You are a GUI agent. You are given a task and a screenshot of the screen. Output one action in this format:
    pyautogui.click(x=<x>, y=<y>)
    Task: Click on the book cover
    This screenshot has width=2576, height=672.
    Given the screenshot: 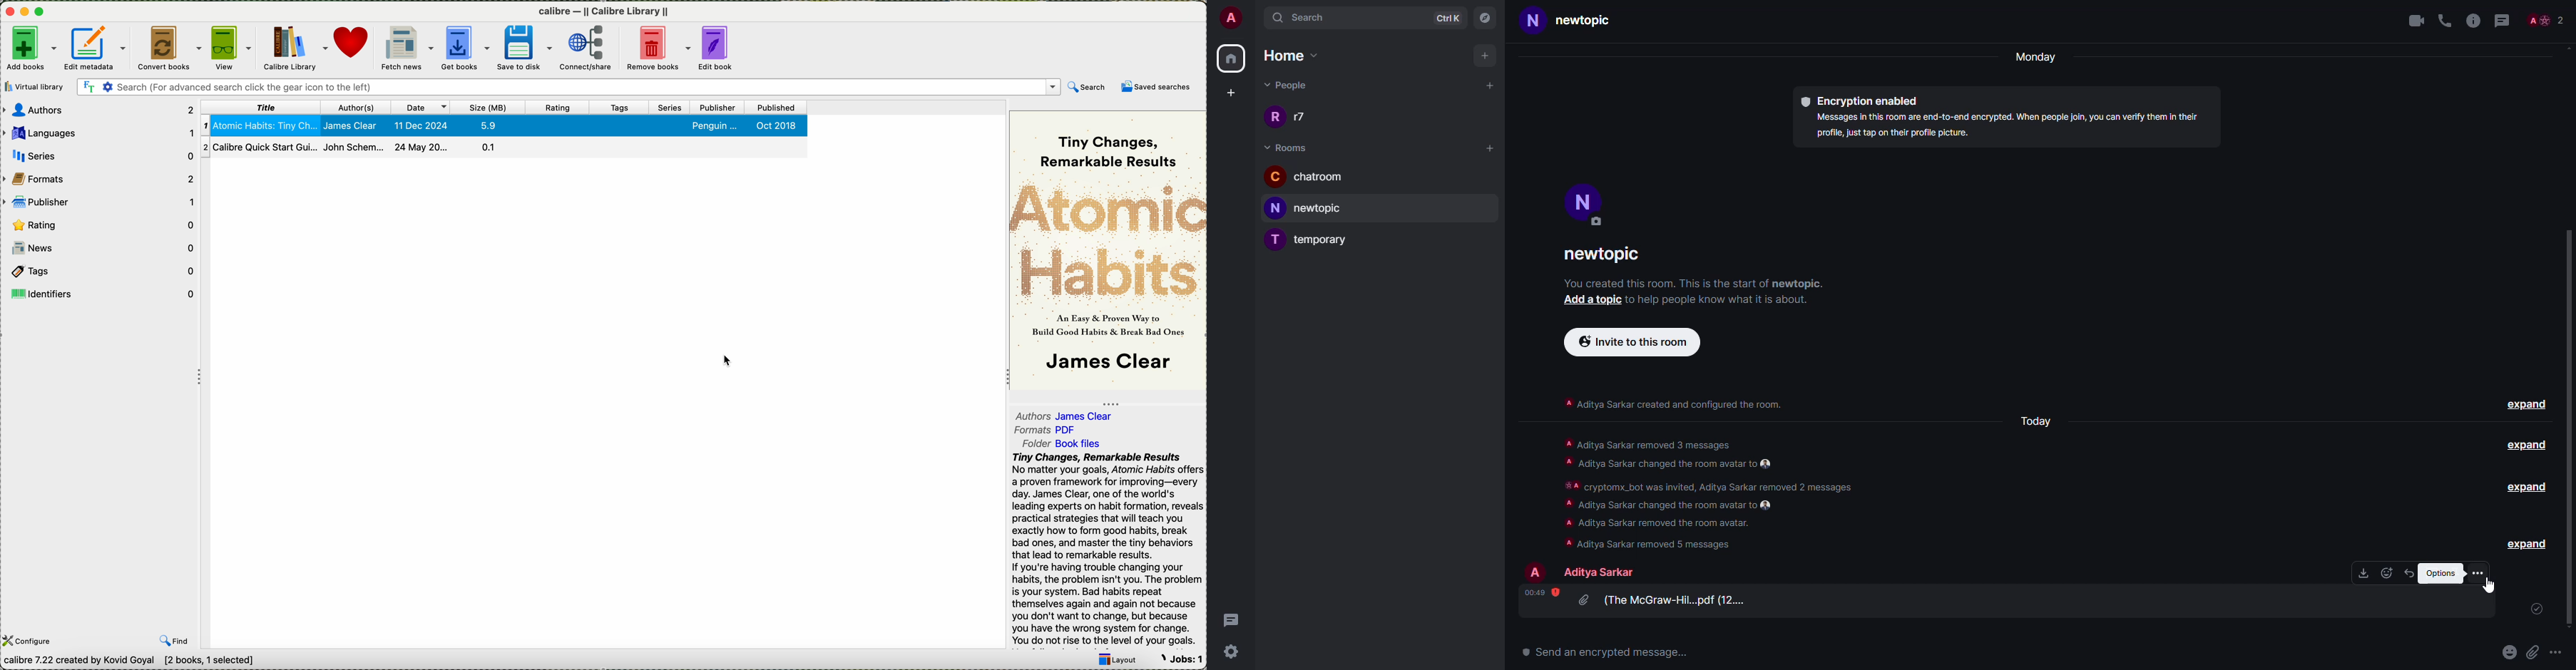 What is the action you would take?
    pyautogui.click(x=1109, y=251)
    